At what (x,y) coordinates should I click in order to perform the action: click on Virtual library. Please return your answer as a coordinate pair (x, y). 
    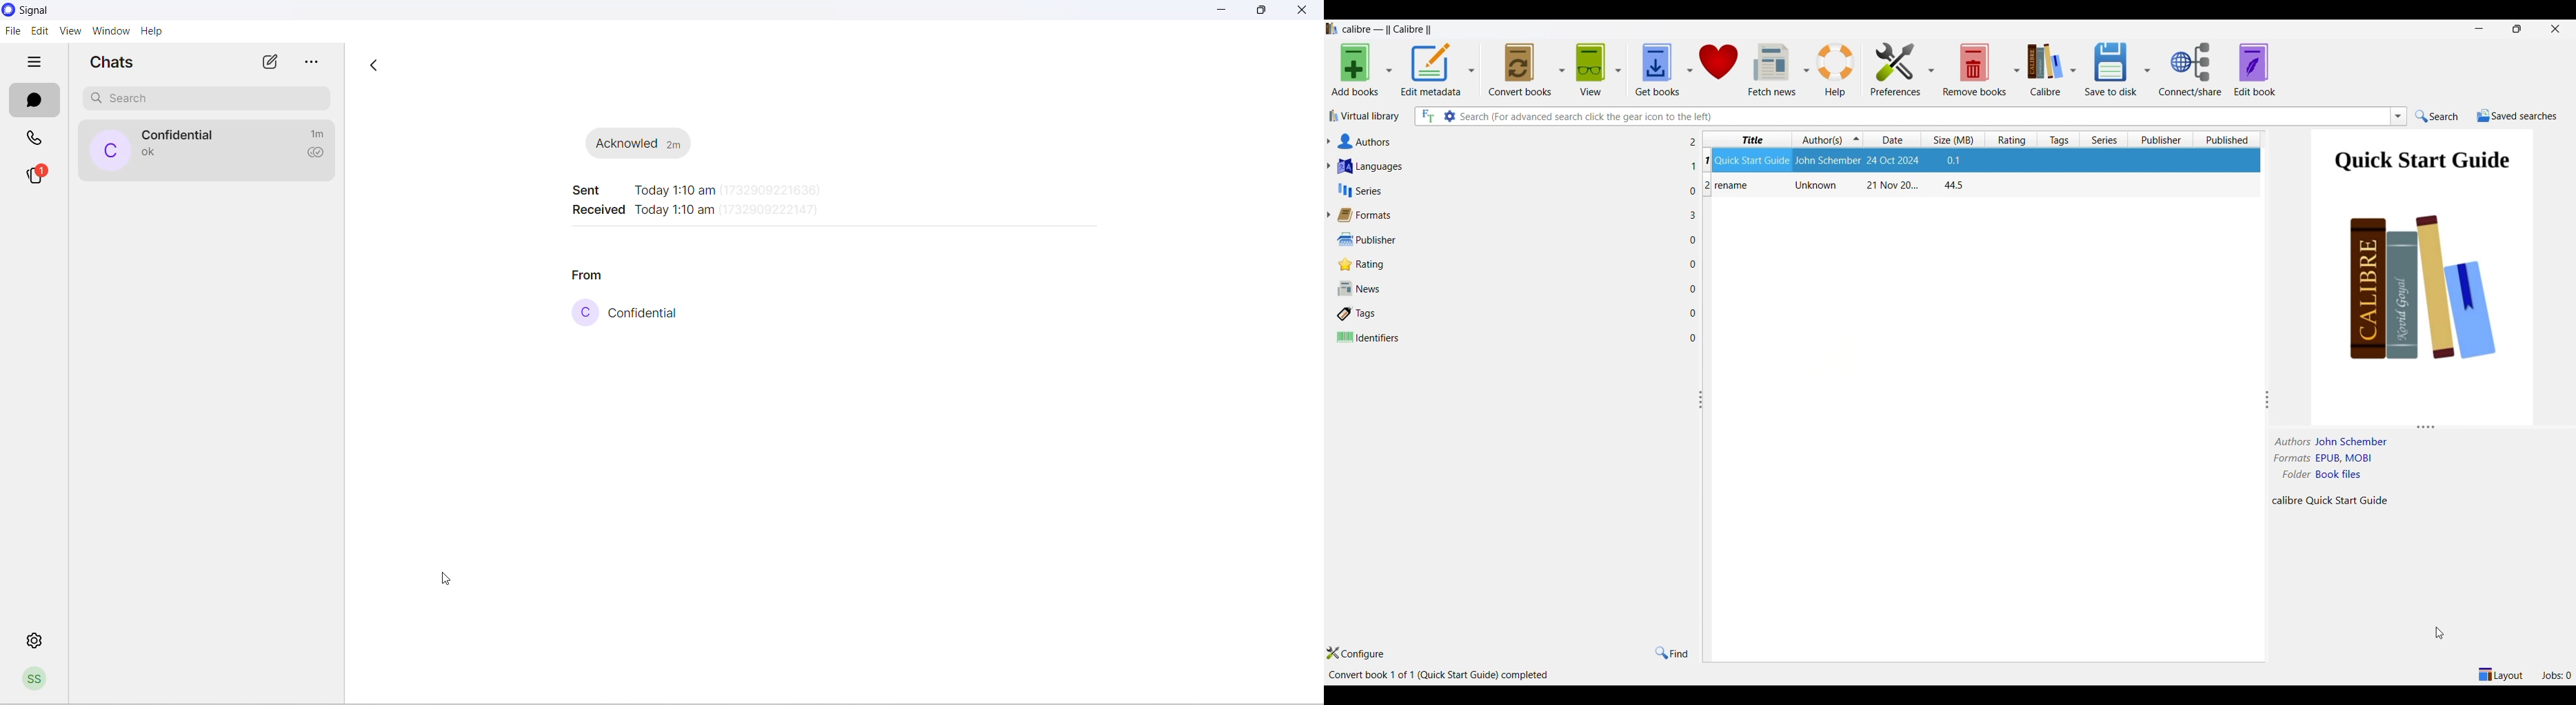
    Looking at the image, I should click on (1363, 116).